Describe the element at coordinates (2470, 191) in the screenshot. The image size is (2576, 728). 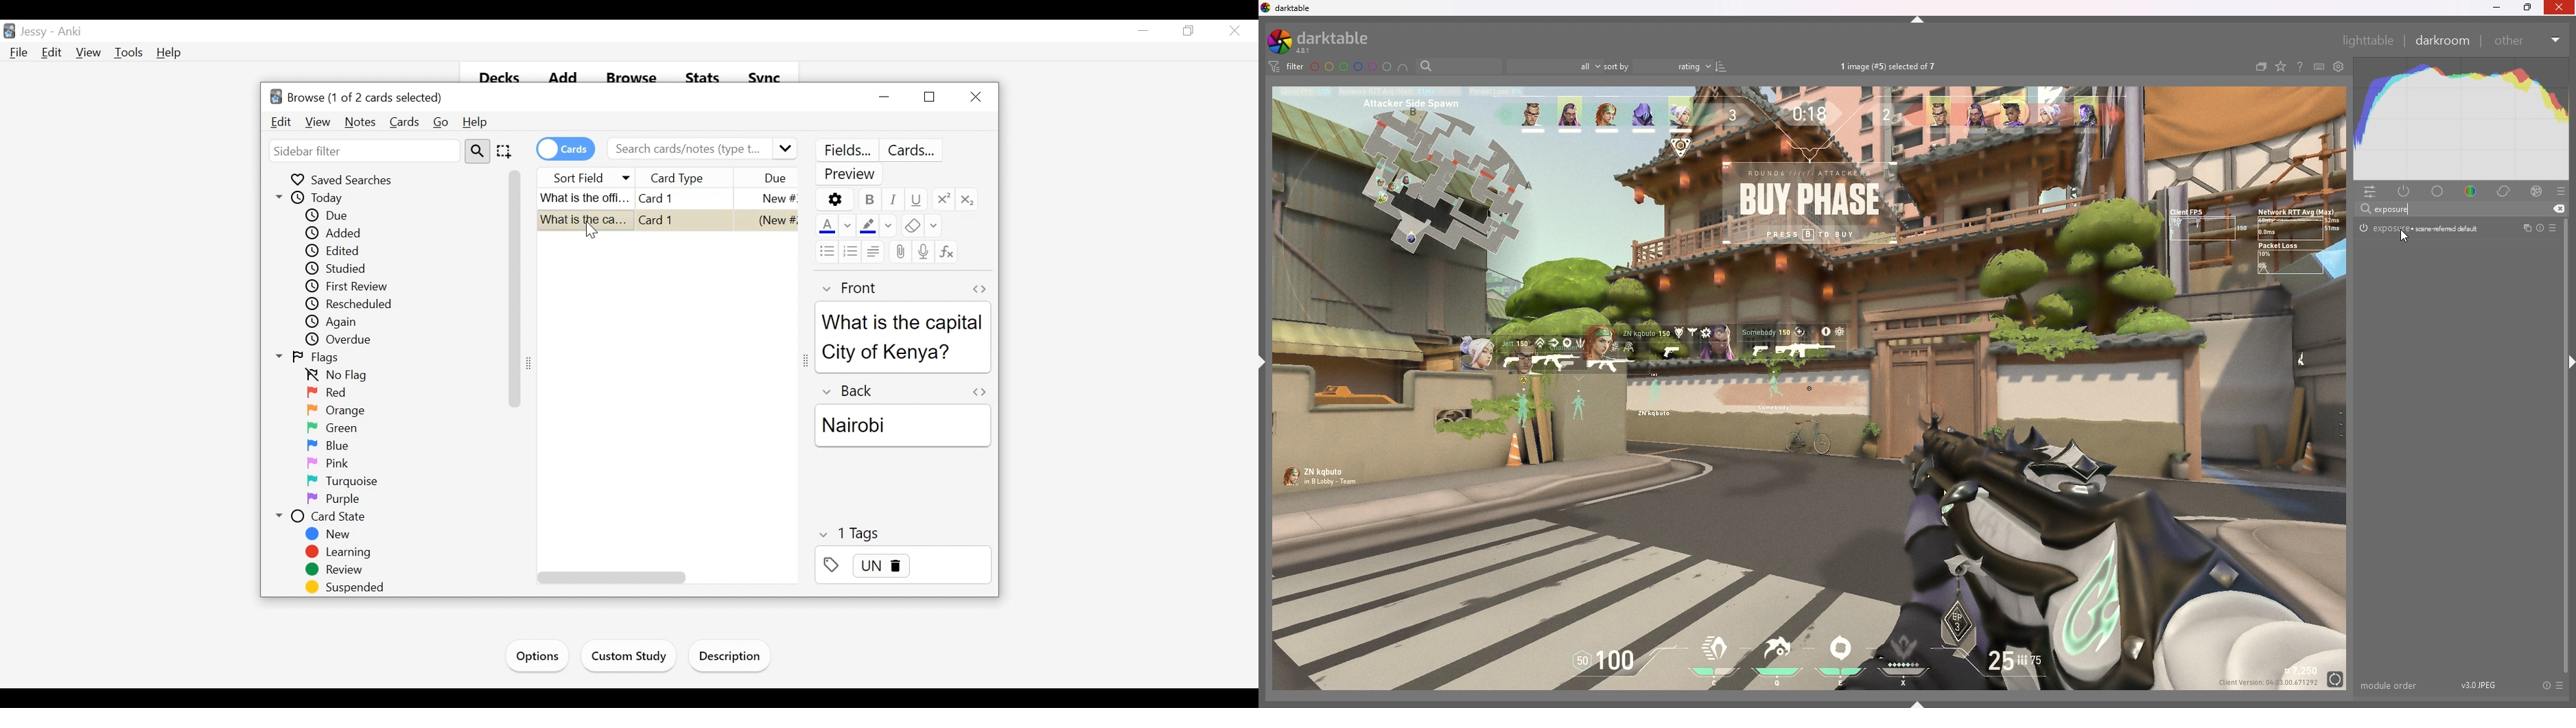
I see `color` at that location.